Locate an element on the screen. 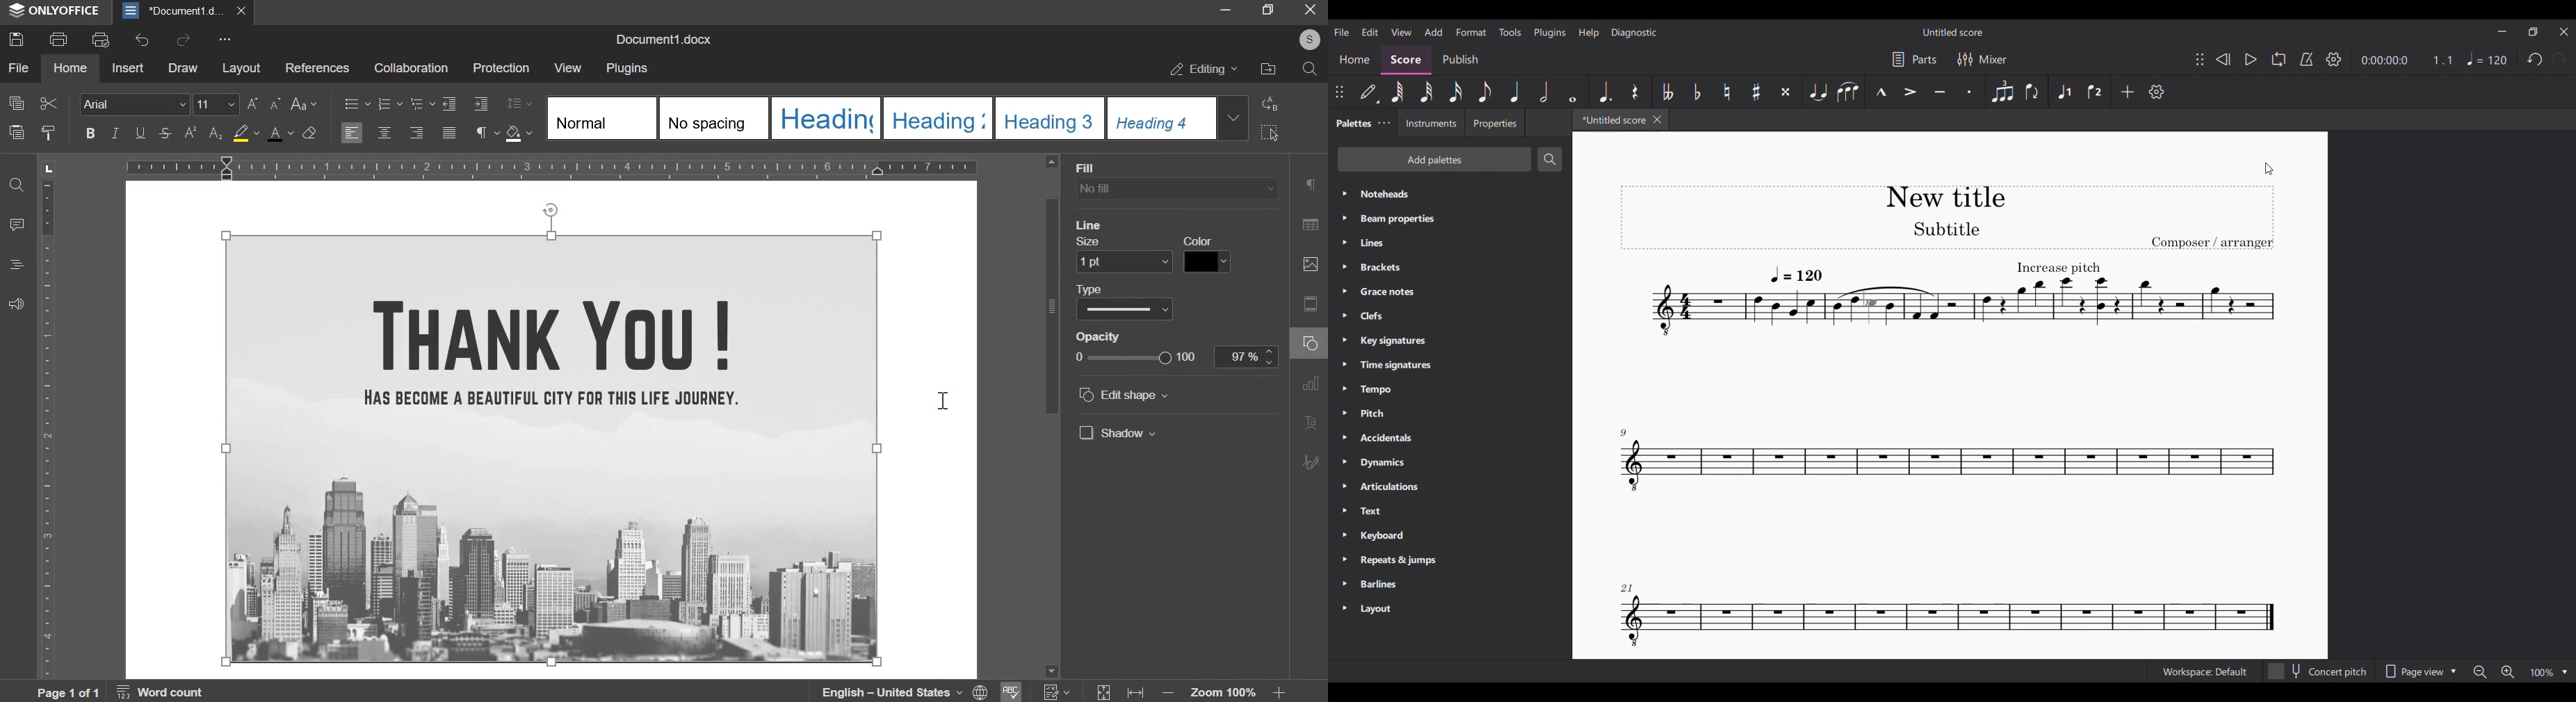 This screenshot has width=2576, height=728. line spacing is located at coordinates (521, 103).